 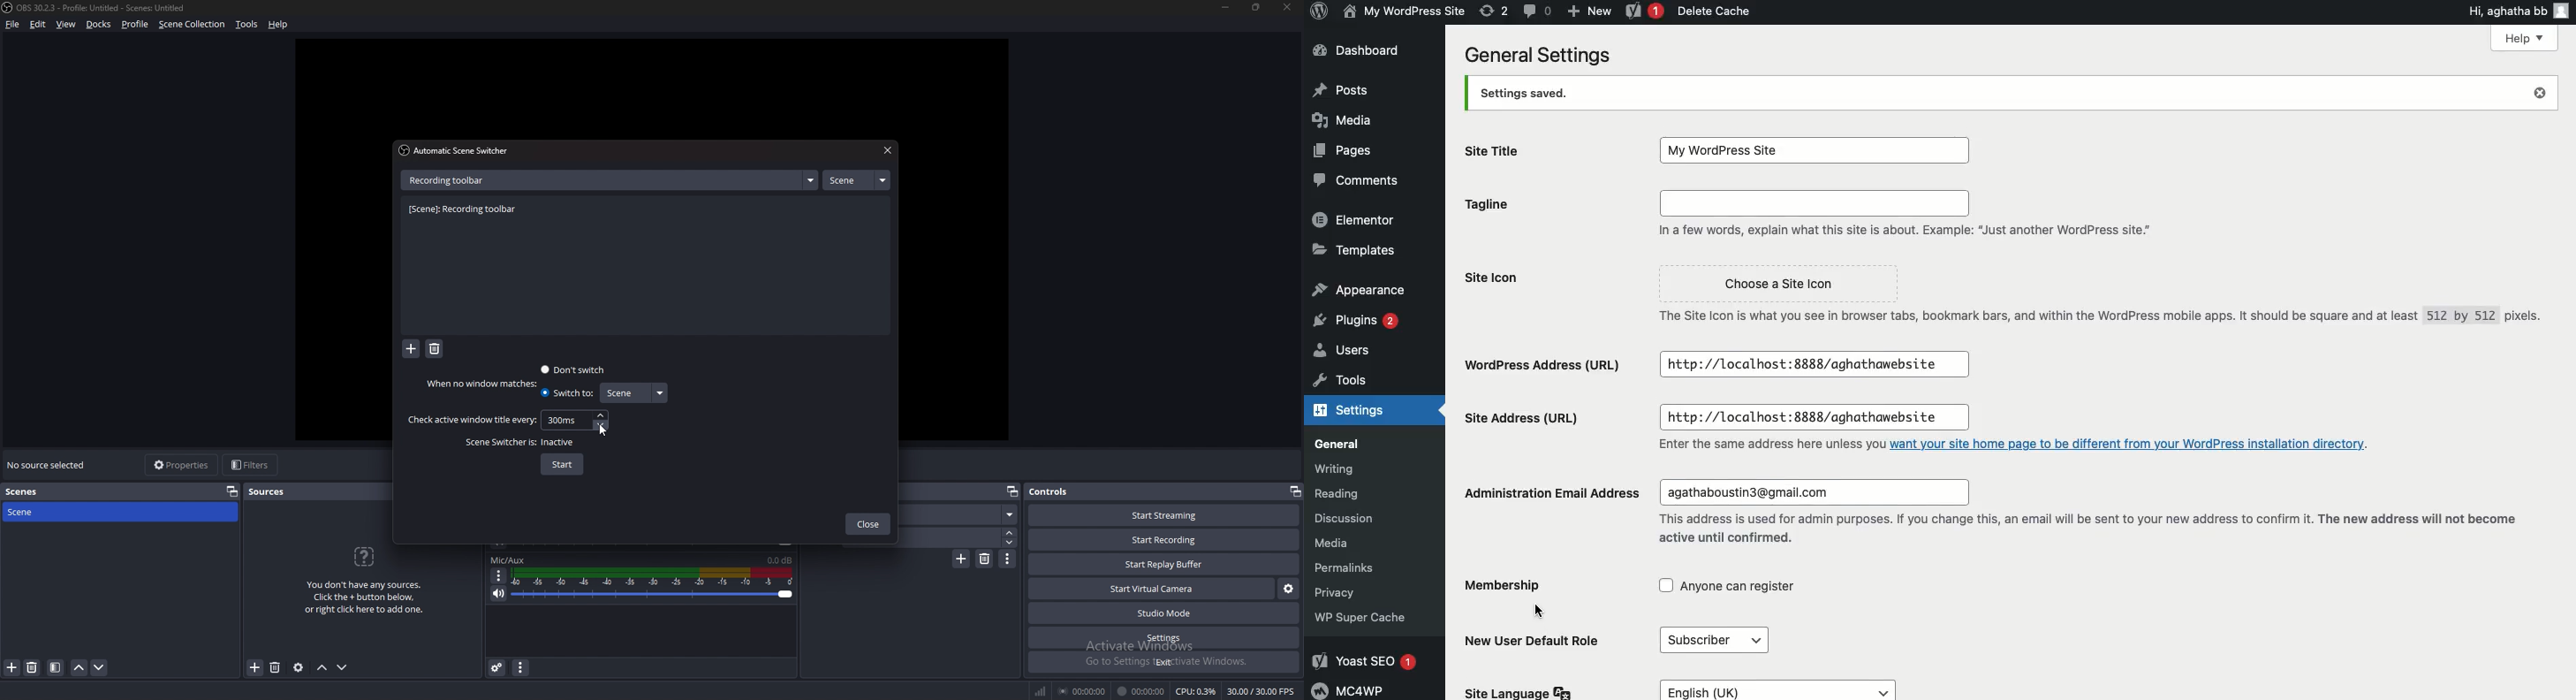 What do you see at coordinates (12, 667) in the screenshot?
I see `add scene` at bounding box center [12, 667].